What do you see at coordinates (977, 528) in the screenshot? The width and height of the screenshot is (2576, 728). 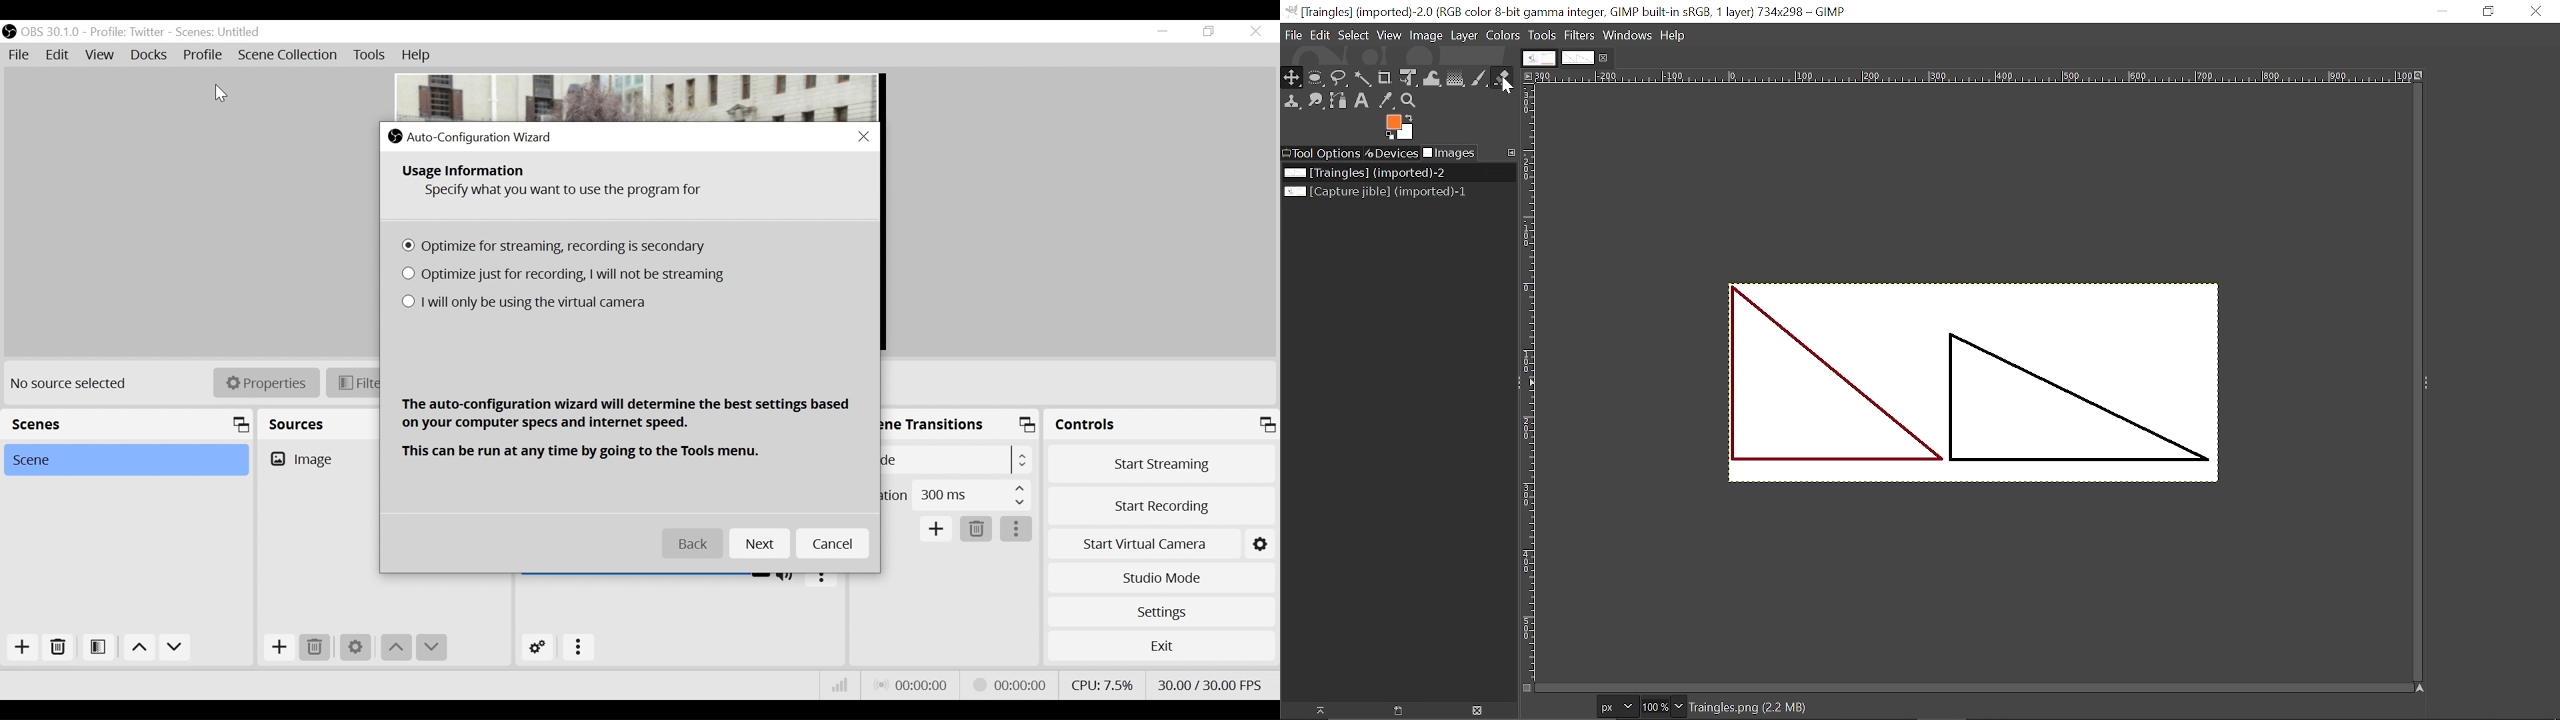 I see `Delete` at bounding box center [977, 528].